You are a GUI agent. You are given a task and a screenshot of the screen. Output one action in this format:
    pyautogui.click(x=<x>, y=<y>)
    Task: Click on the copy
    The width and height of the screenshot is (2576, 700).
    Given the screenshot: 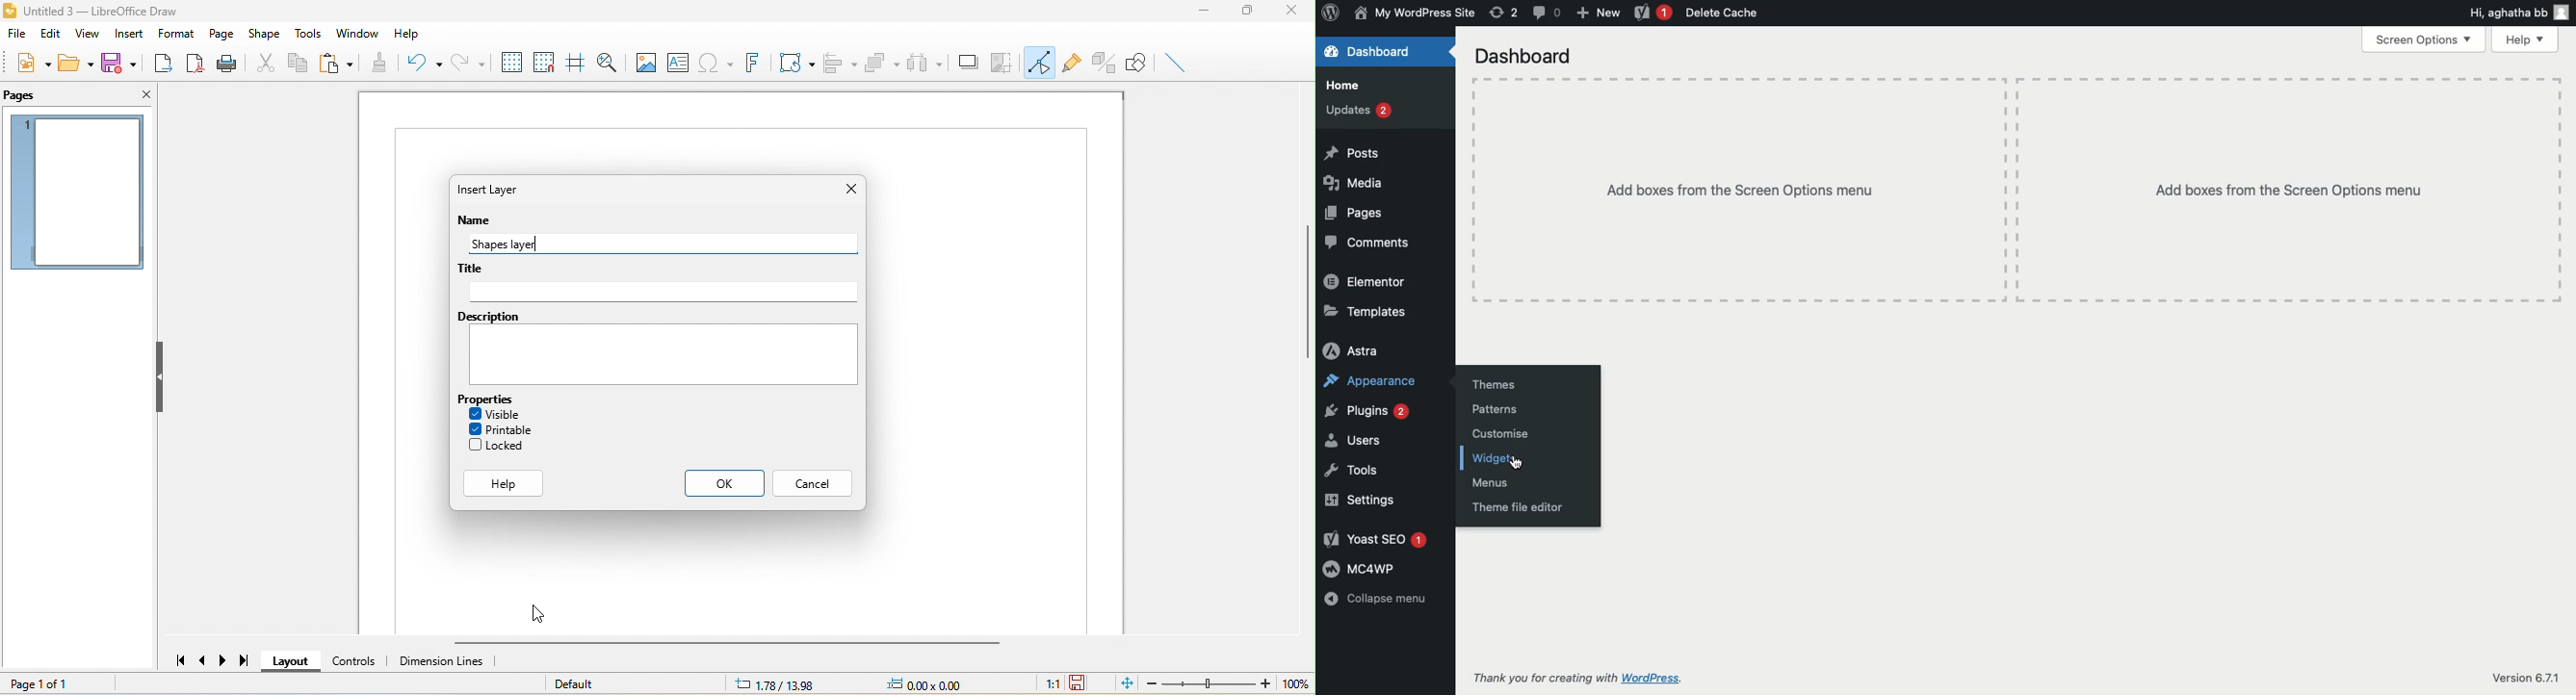 What is the action you would take?
    pyautogui.click(x=299, y=63)
    